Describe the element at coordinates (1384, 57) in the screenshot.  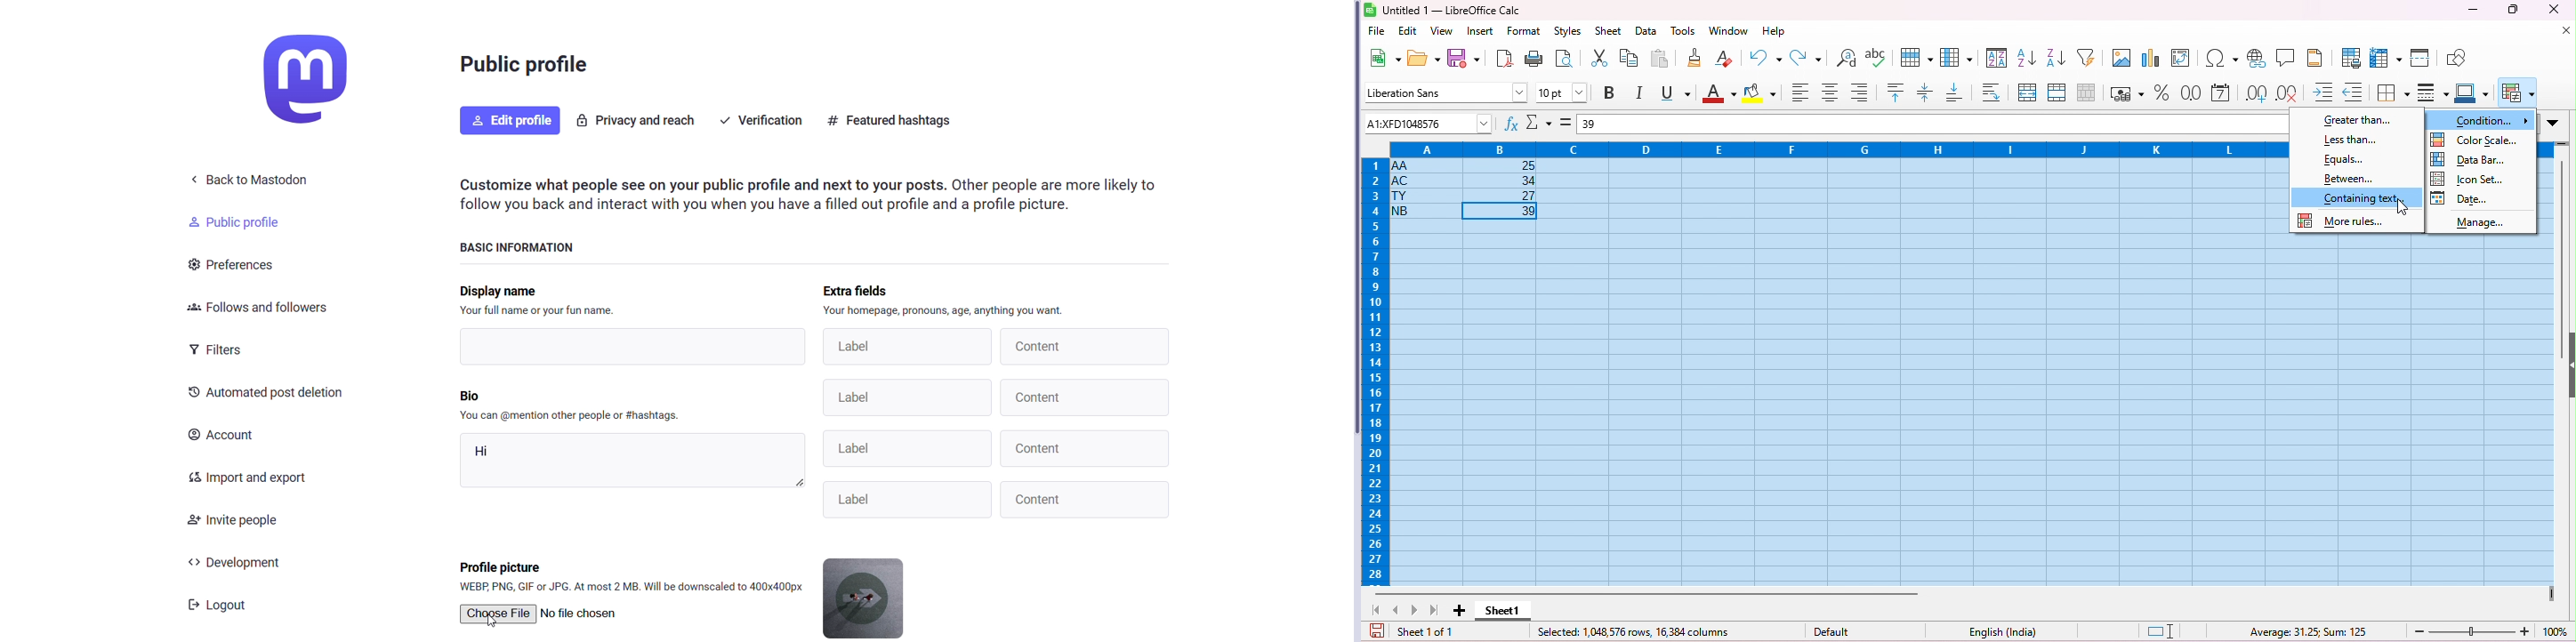
I see `new` at that location.